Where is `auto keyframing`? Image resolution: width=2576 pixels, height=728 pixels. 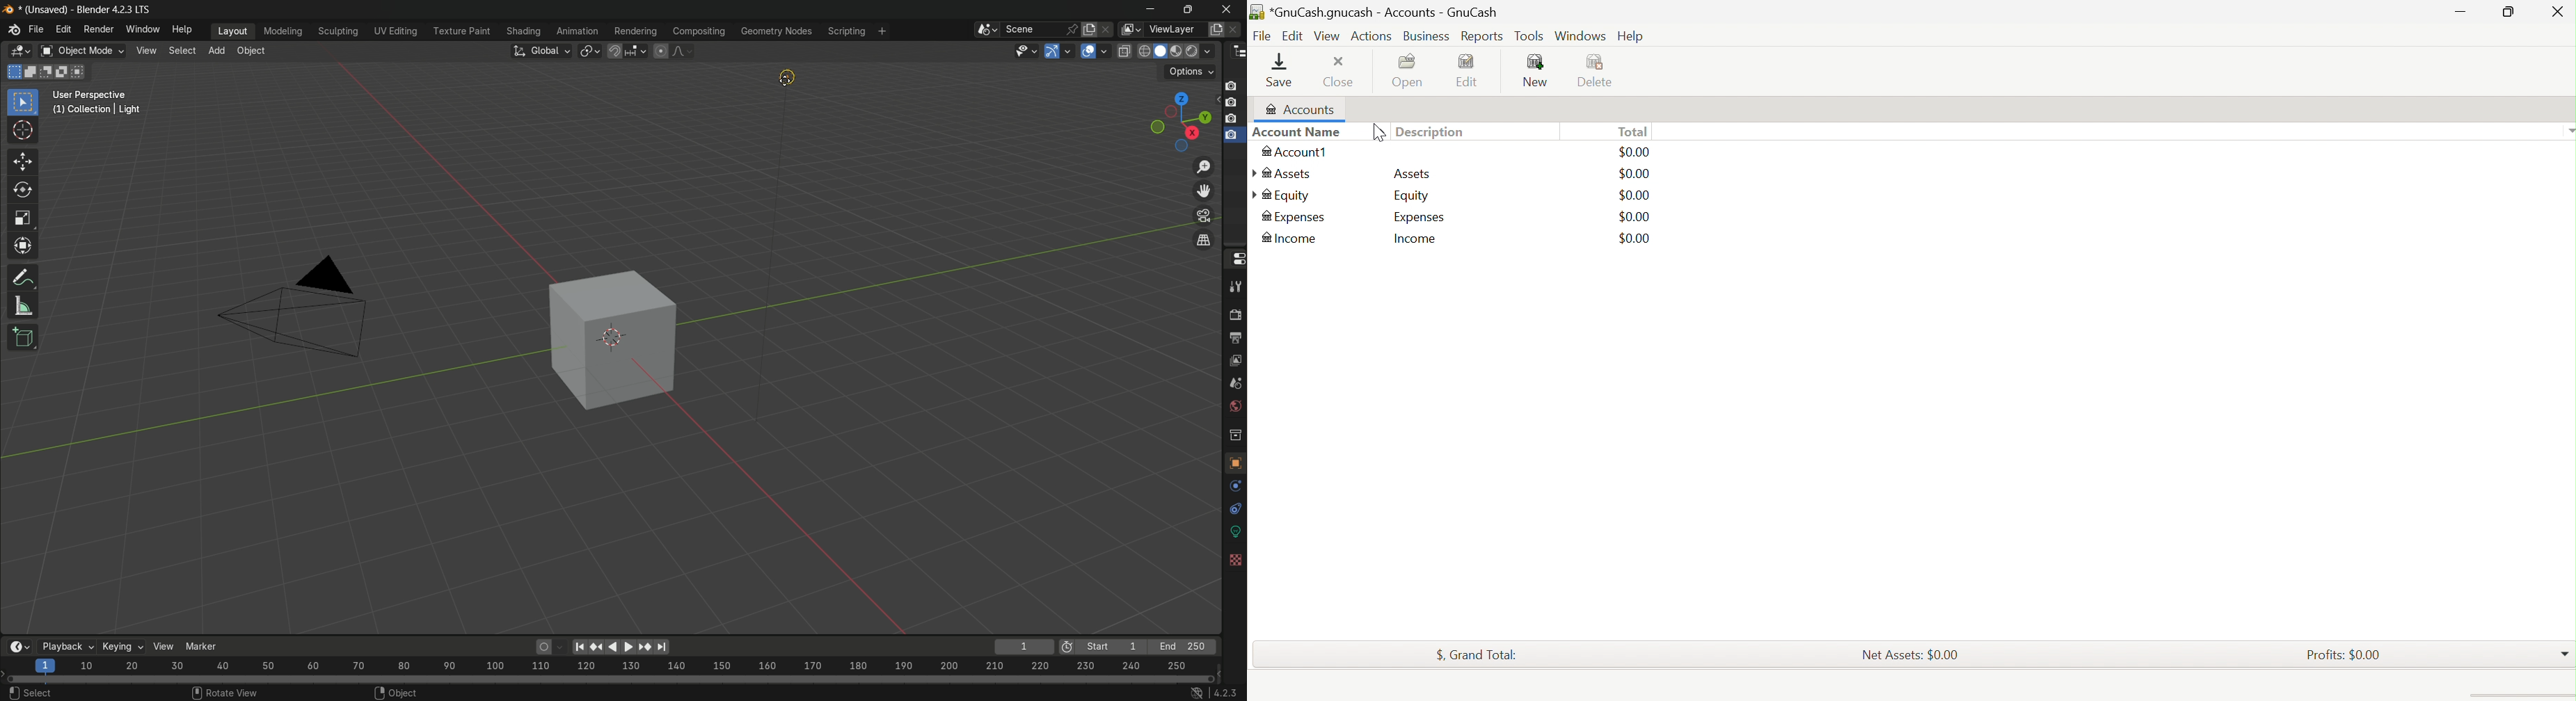 auto keyframing is located at coordinates (550, 646).